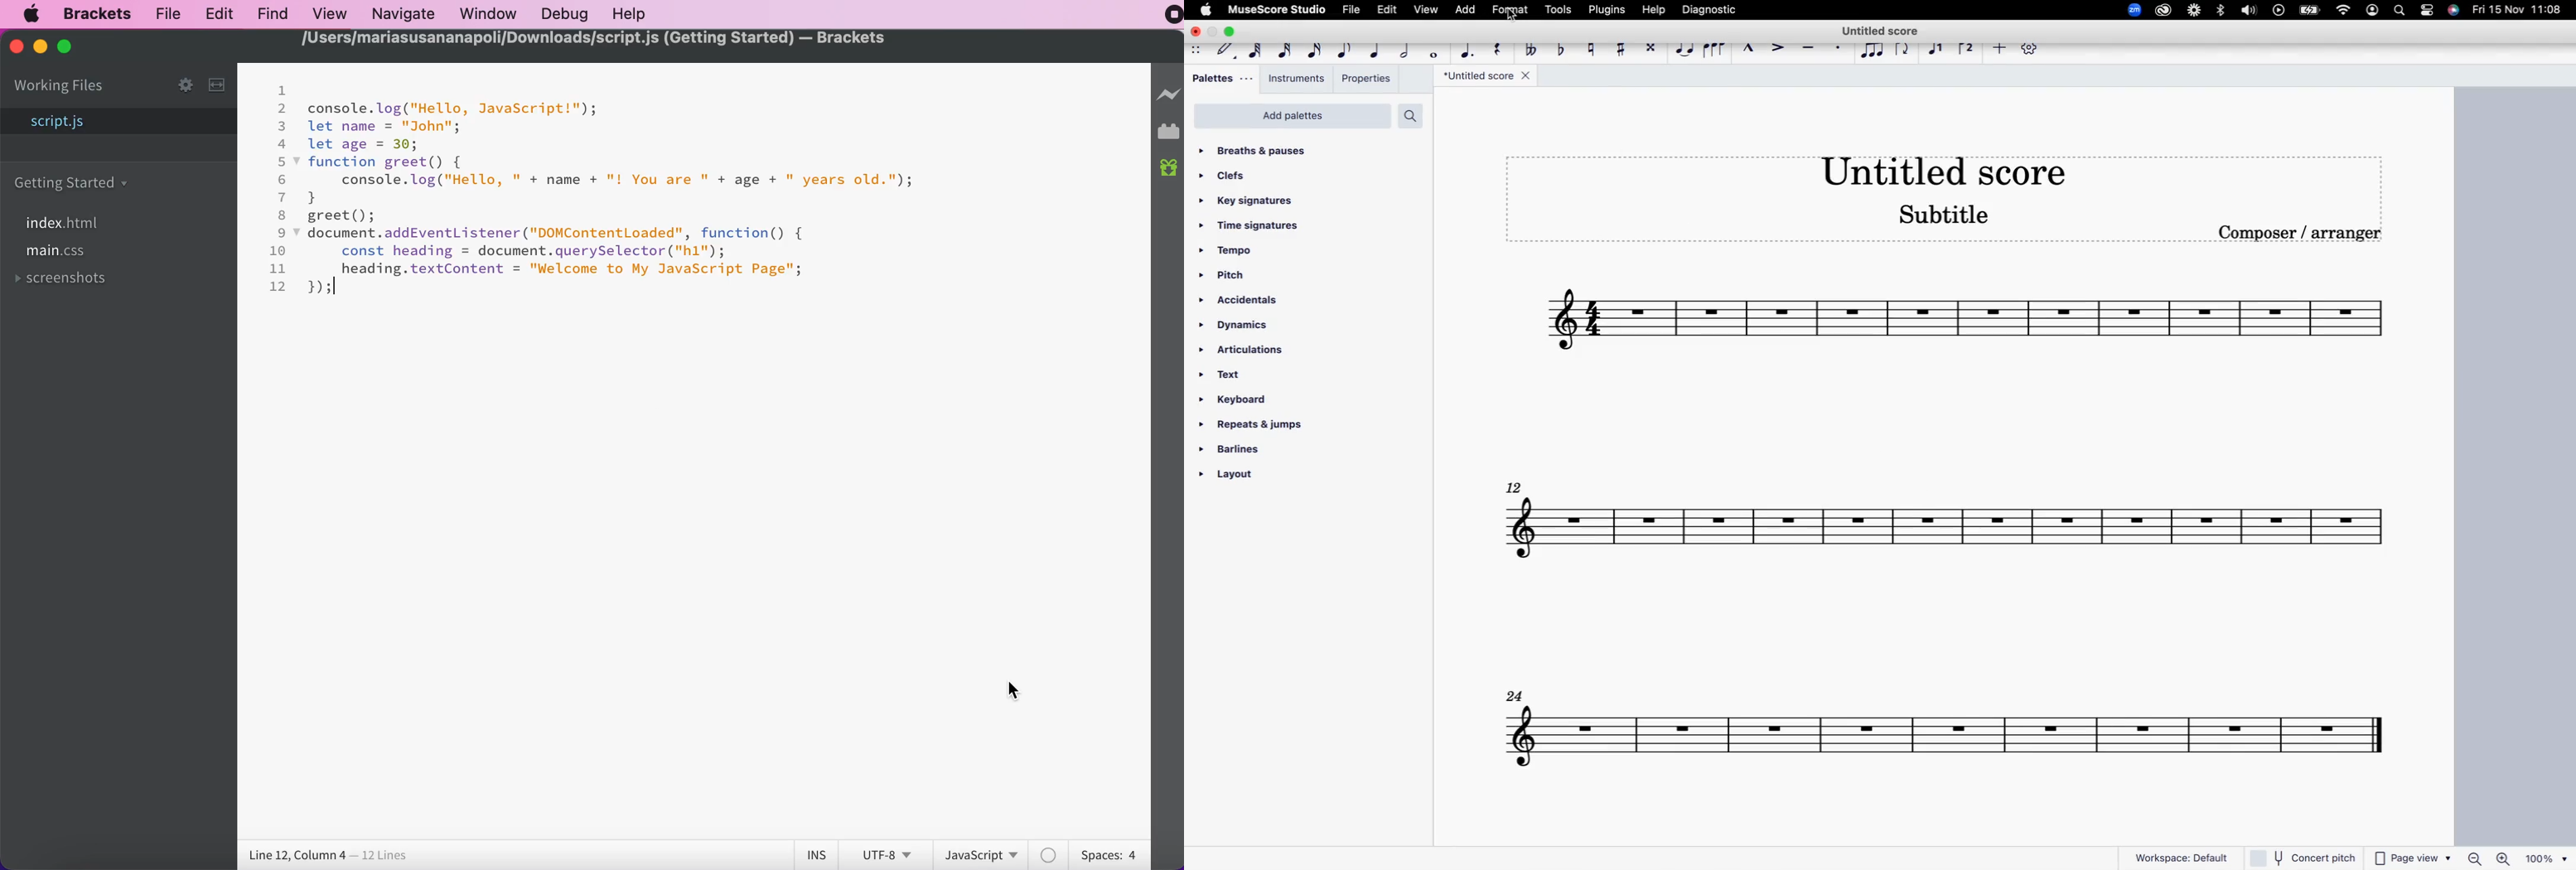 This screenshot has width=2576, height=896. What do you see at coordinates (2311, 13) in the screenshot?
I see `battery` at bounding box center [2311, 13].